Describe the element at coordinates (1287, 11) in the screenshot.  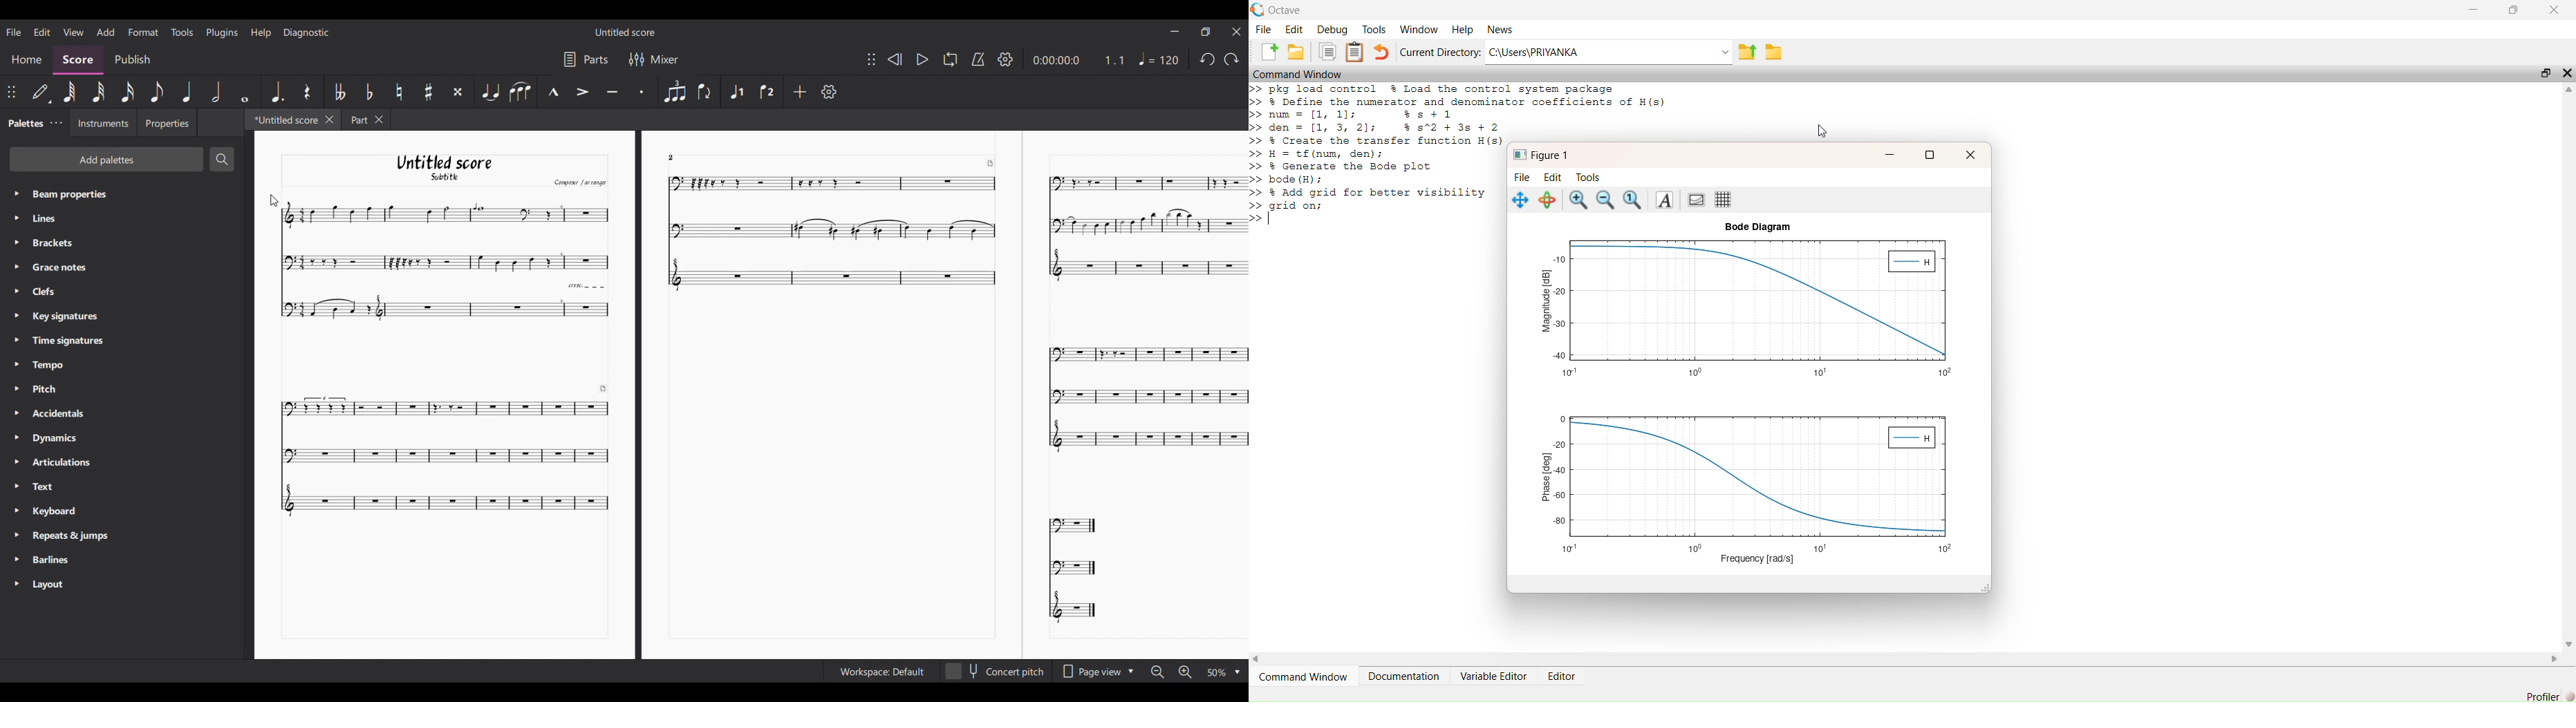
I see `Octave` at that location.